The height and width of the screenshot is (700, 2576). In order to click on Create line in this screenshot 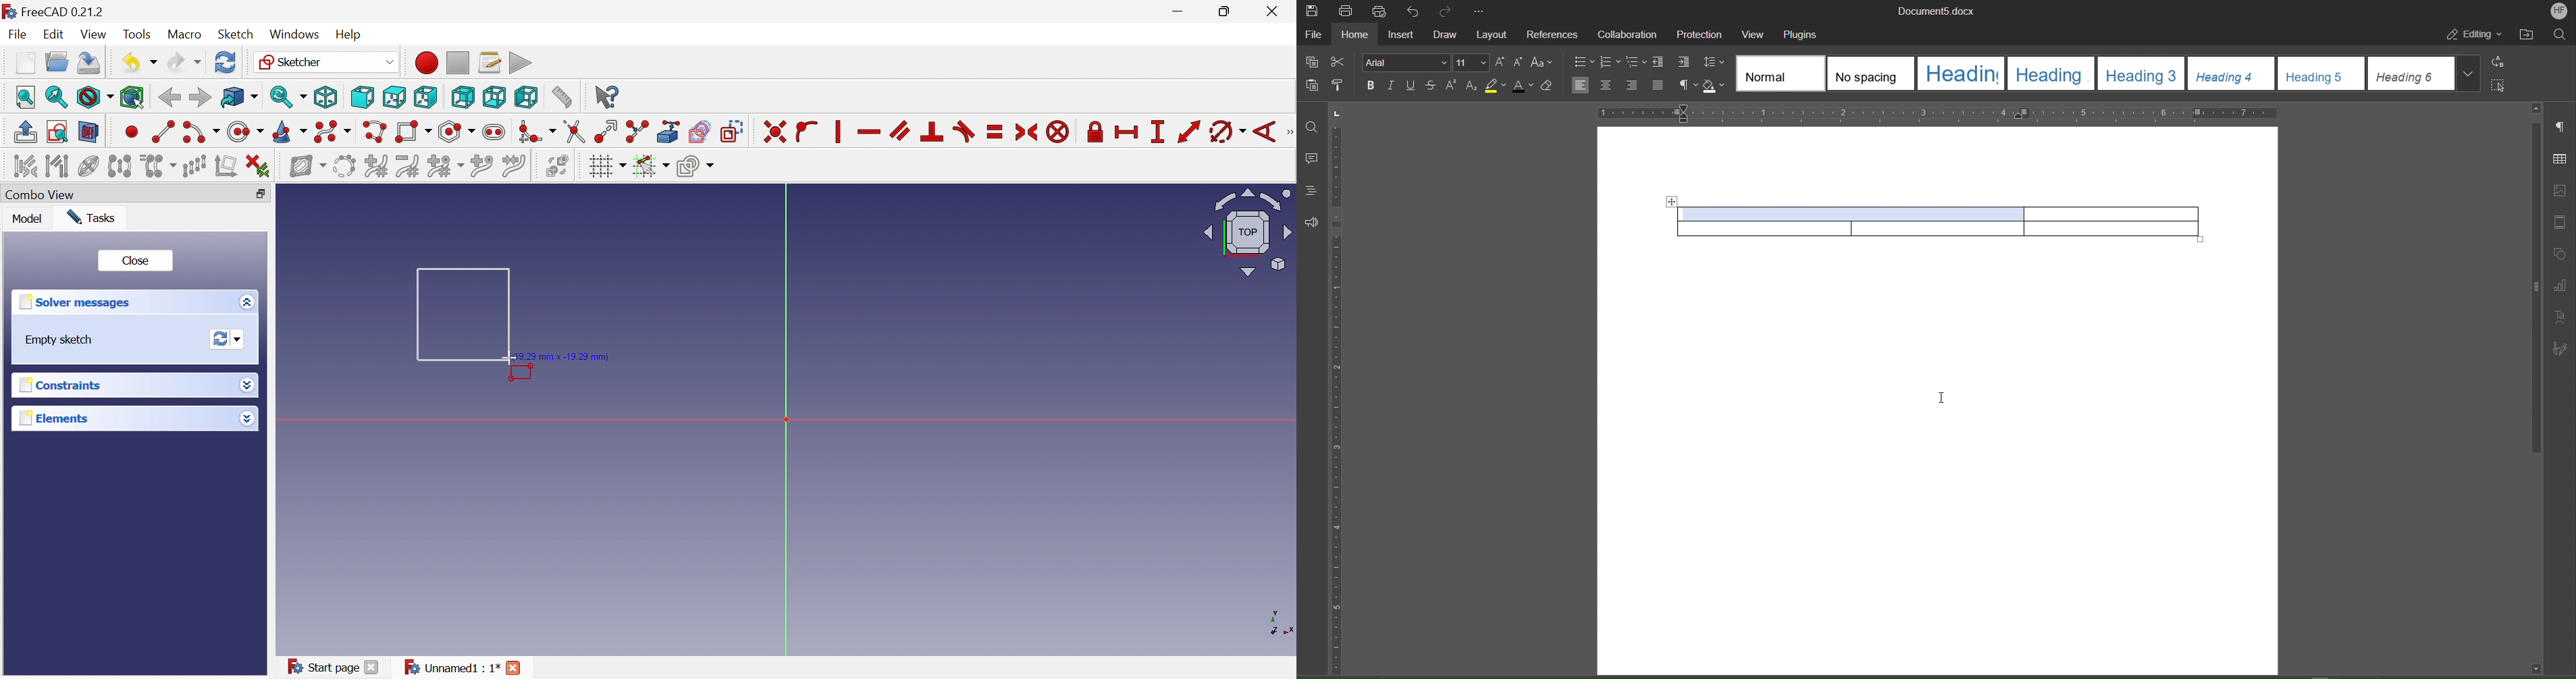, I will do `click(163, 130)`.